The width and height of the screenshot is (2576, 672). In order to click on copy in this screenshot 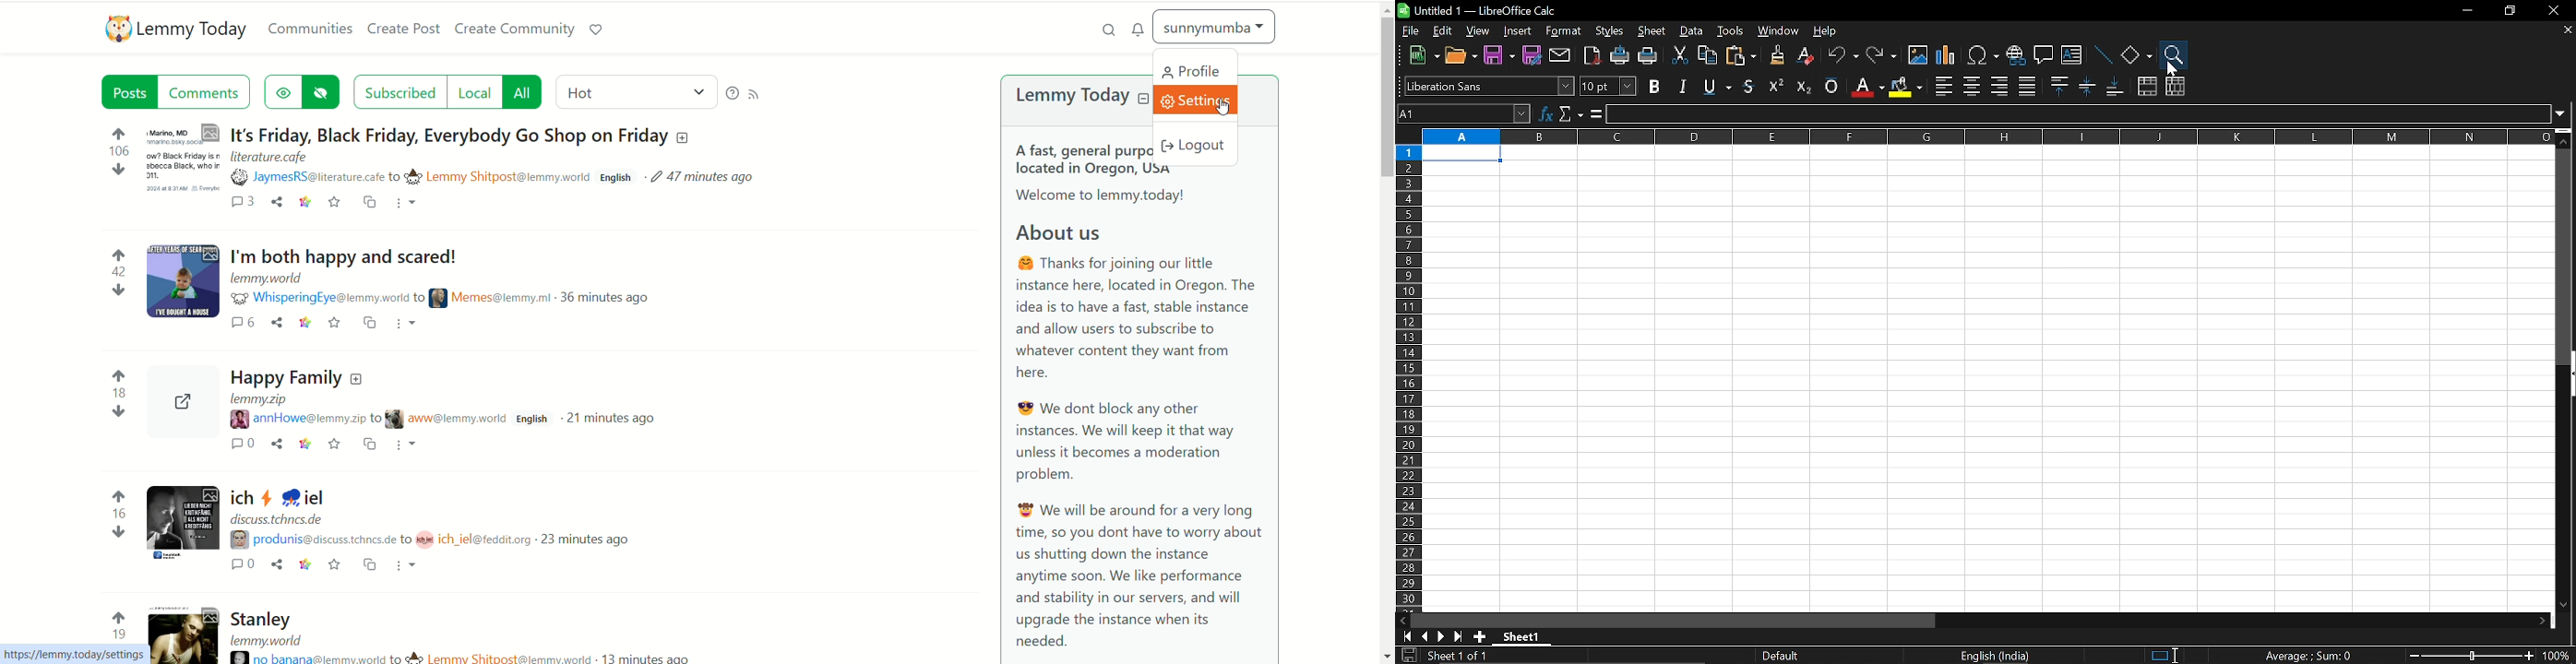, I will do `click(1706, 58)`.